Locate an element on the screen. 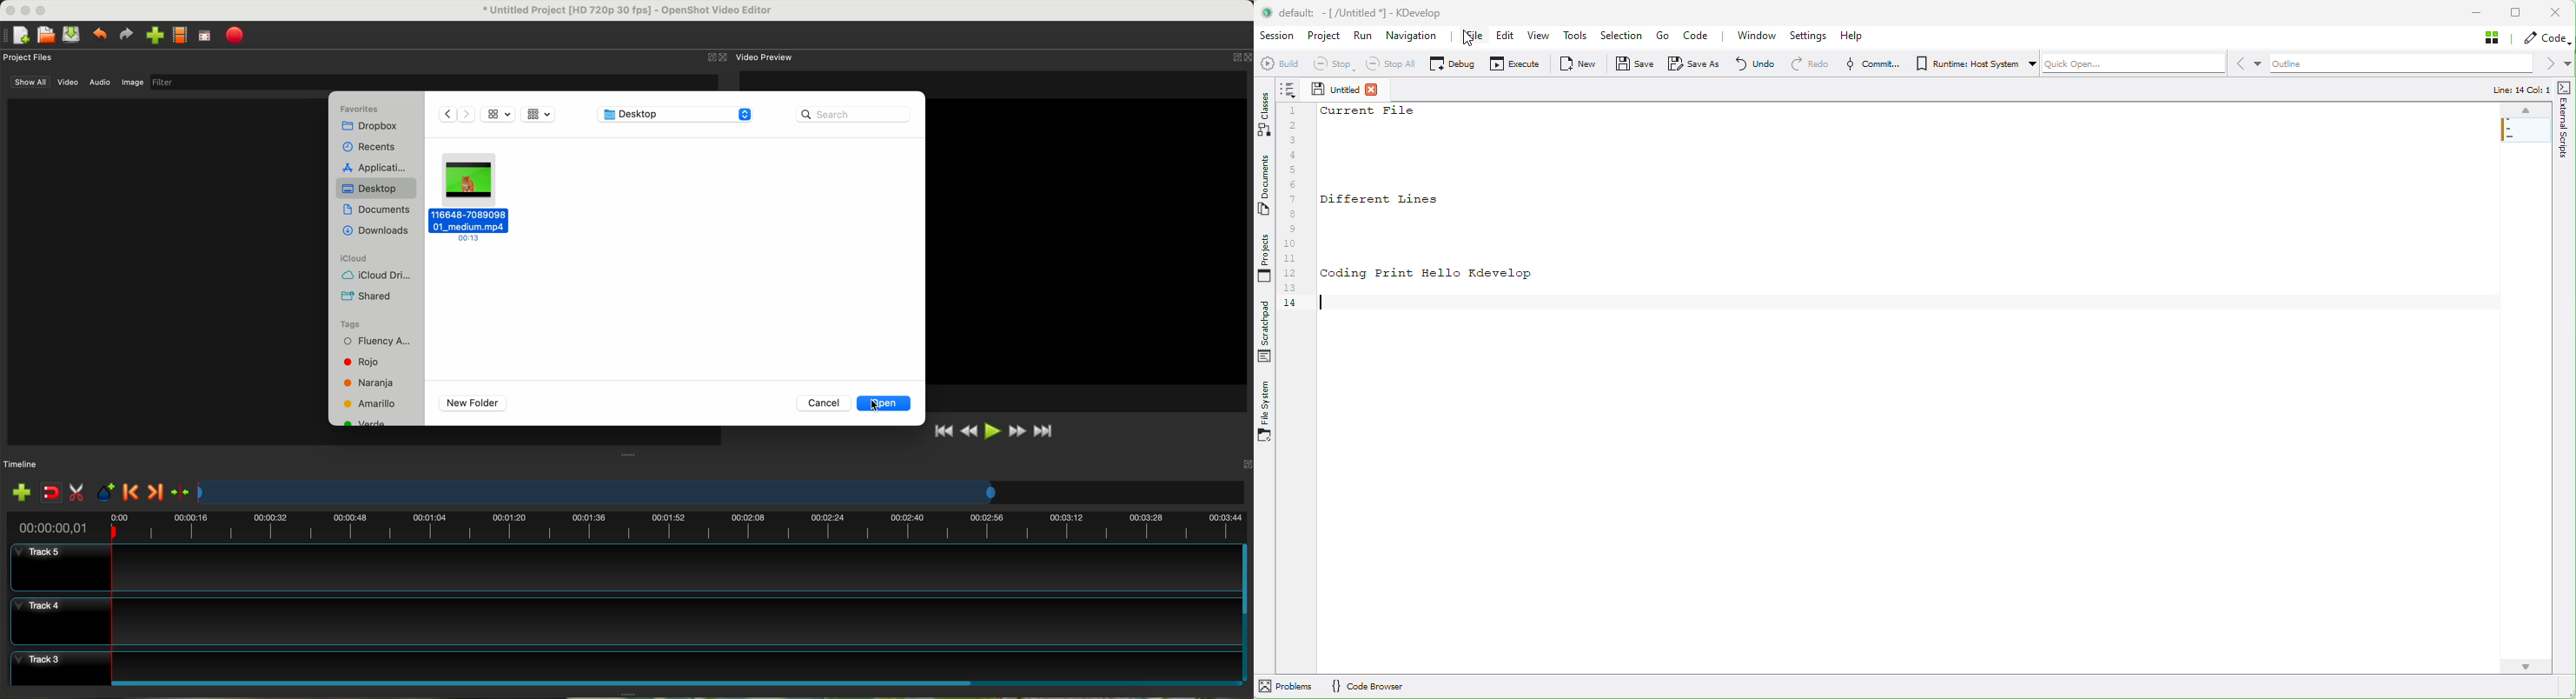  show all is located at coordinates (28, 82).